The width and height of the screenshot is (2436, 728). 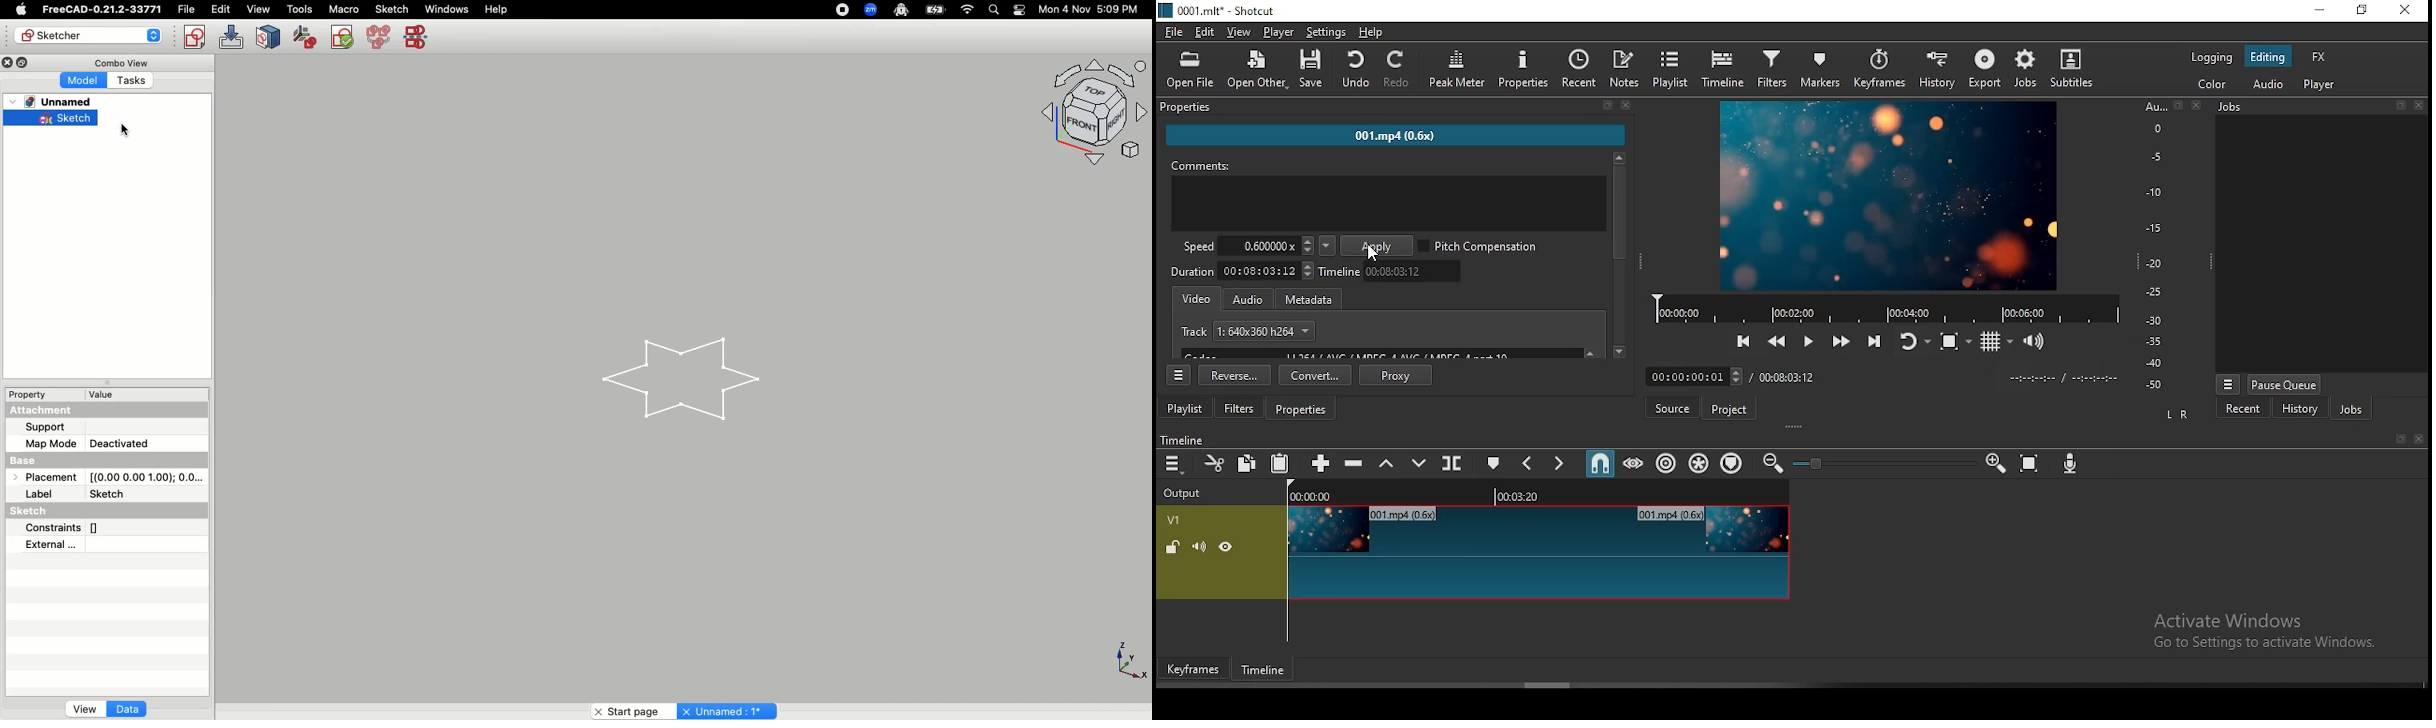 What do you see at coordinates (2071, 68) in the screenshot?
I see `subtitles` at bounding box center [2071, 68].